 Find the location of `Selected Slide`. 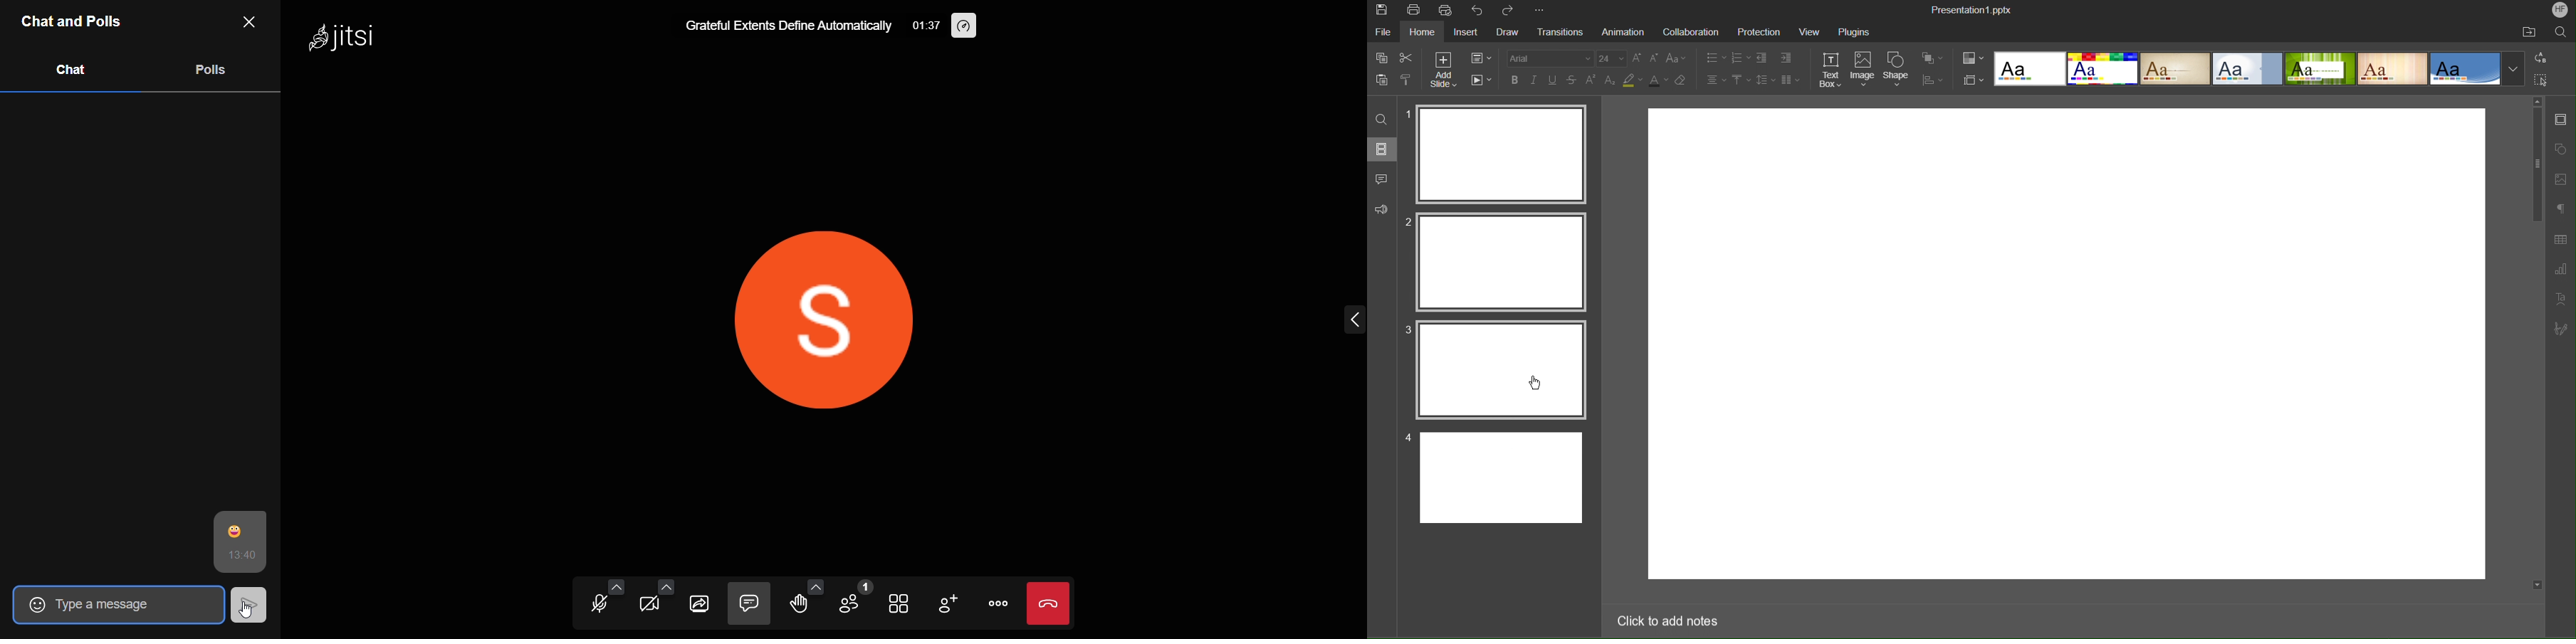

Selected Slide is located at coordinates (1501, 262).